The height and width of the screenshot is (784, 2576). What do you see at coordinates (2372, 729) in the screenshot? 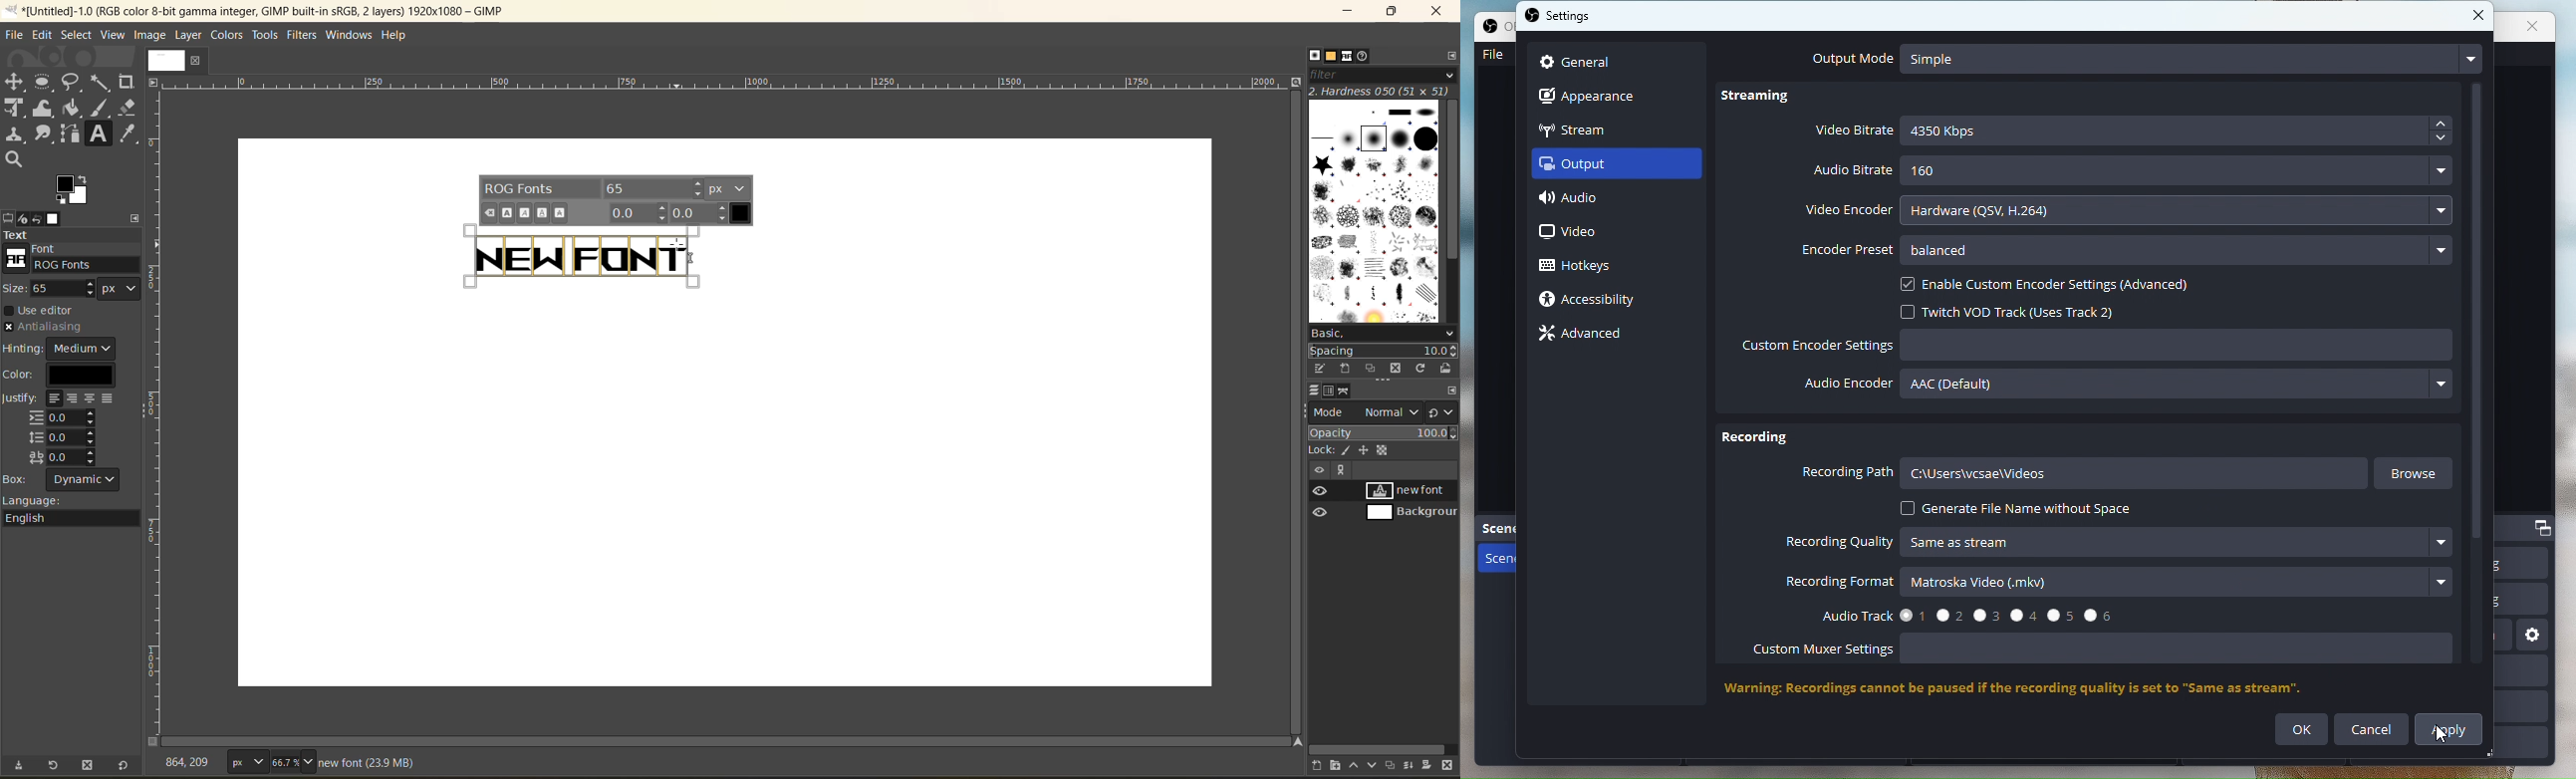
I see `Cancel` at bounding box center [2372, 729].